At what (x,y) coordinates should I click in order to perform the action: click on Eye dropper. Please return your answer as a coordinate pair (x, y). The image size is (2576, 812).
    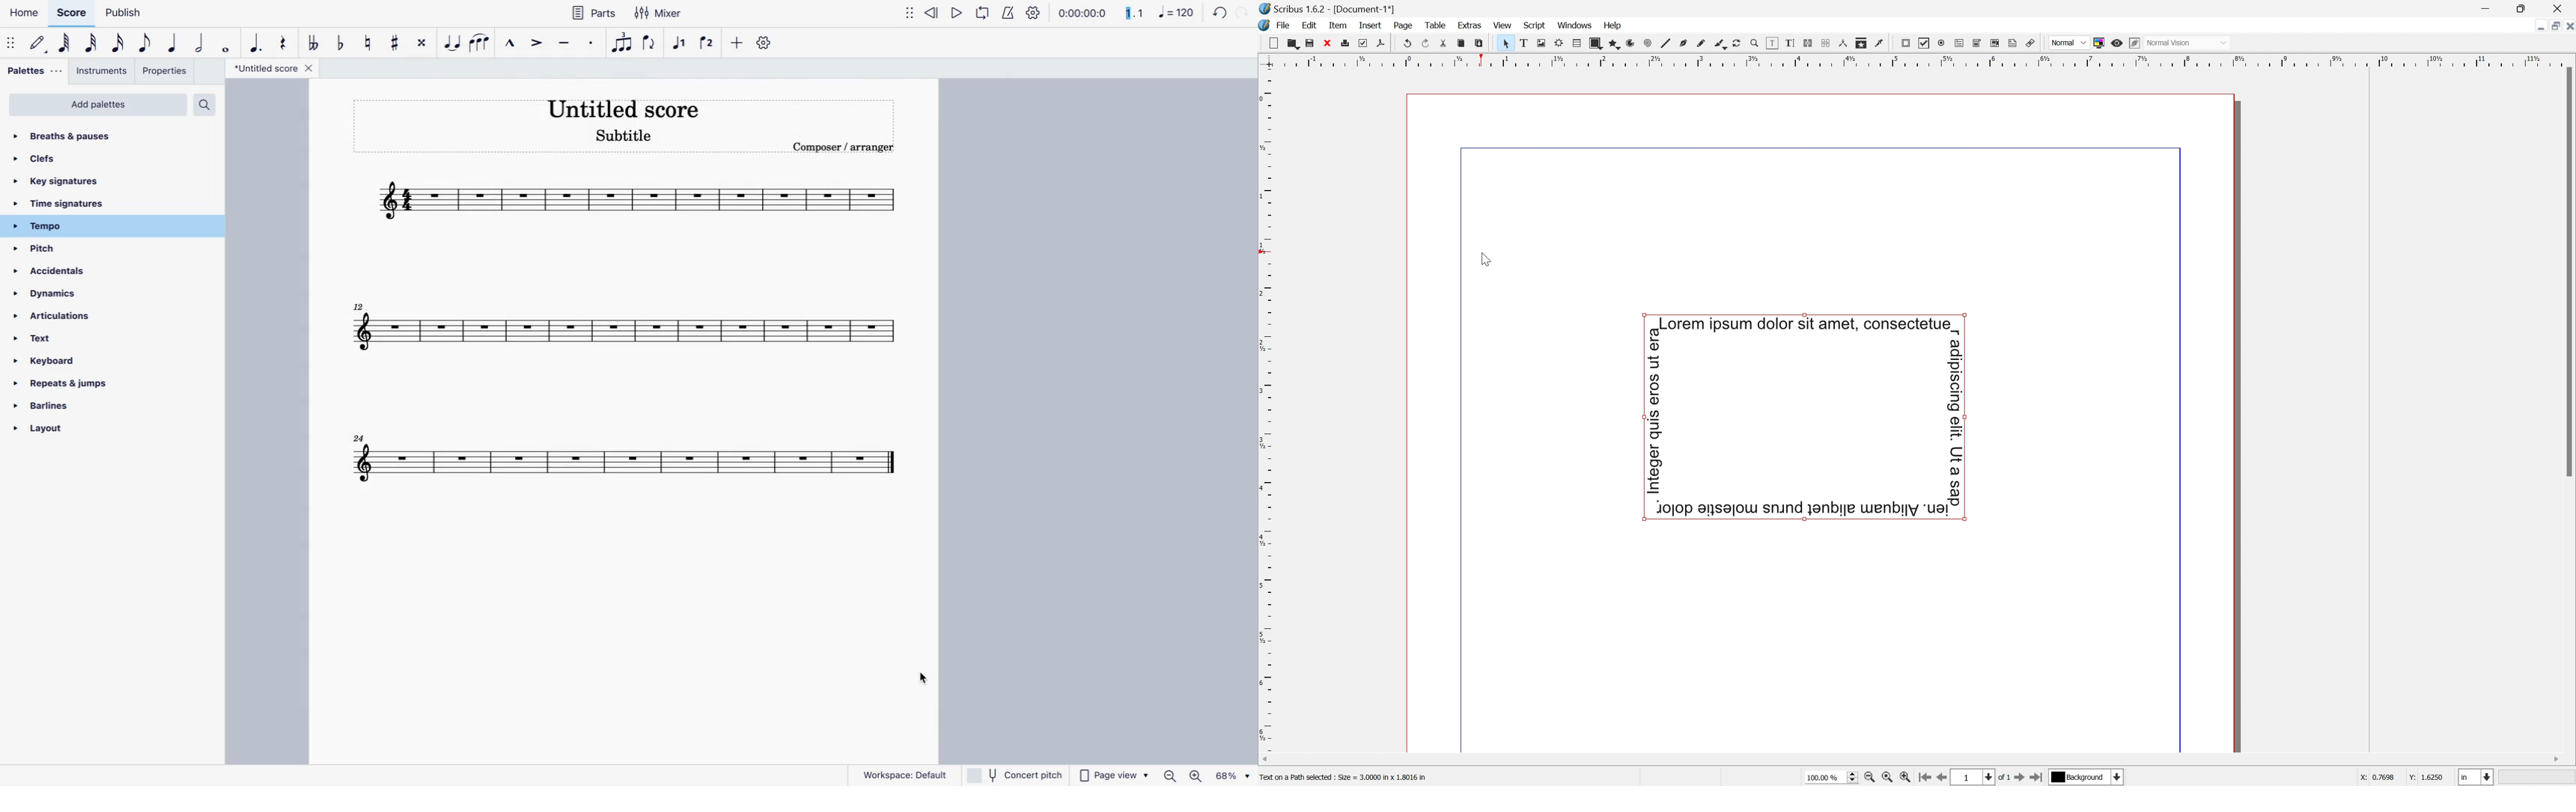
    Looking at the image, I should click on (1881, 43).